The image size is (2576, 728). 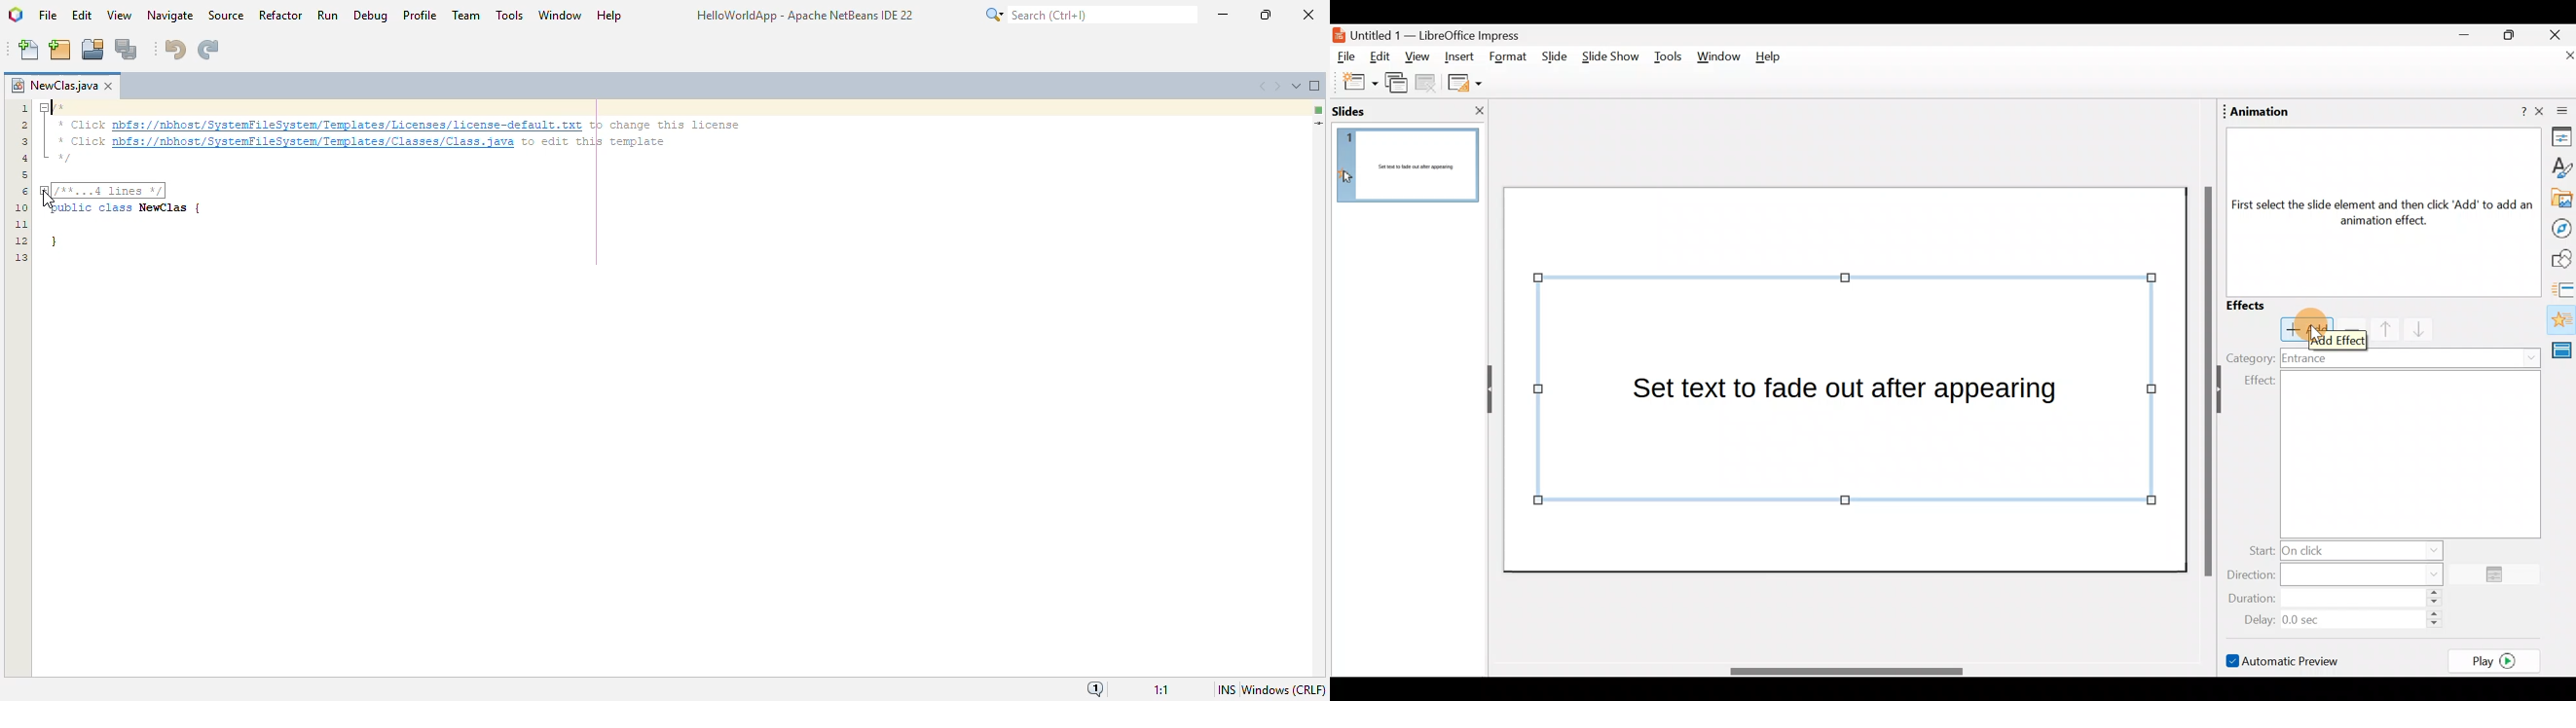 I want to click on Edit, so click(x=1384, y=58).